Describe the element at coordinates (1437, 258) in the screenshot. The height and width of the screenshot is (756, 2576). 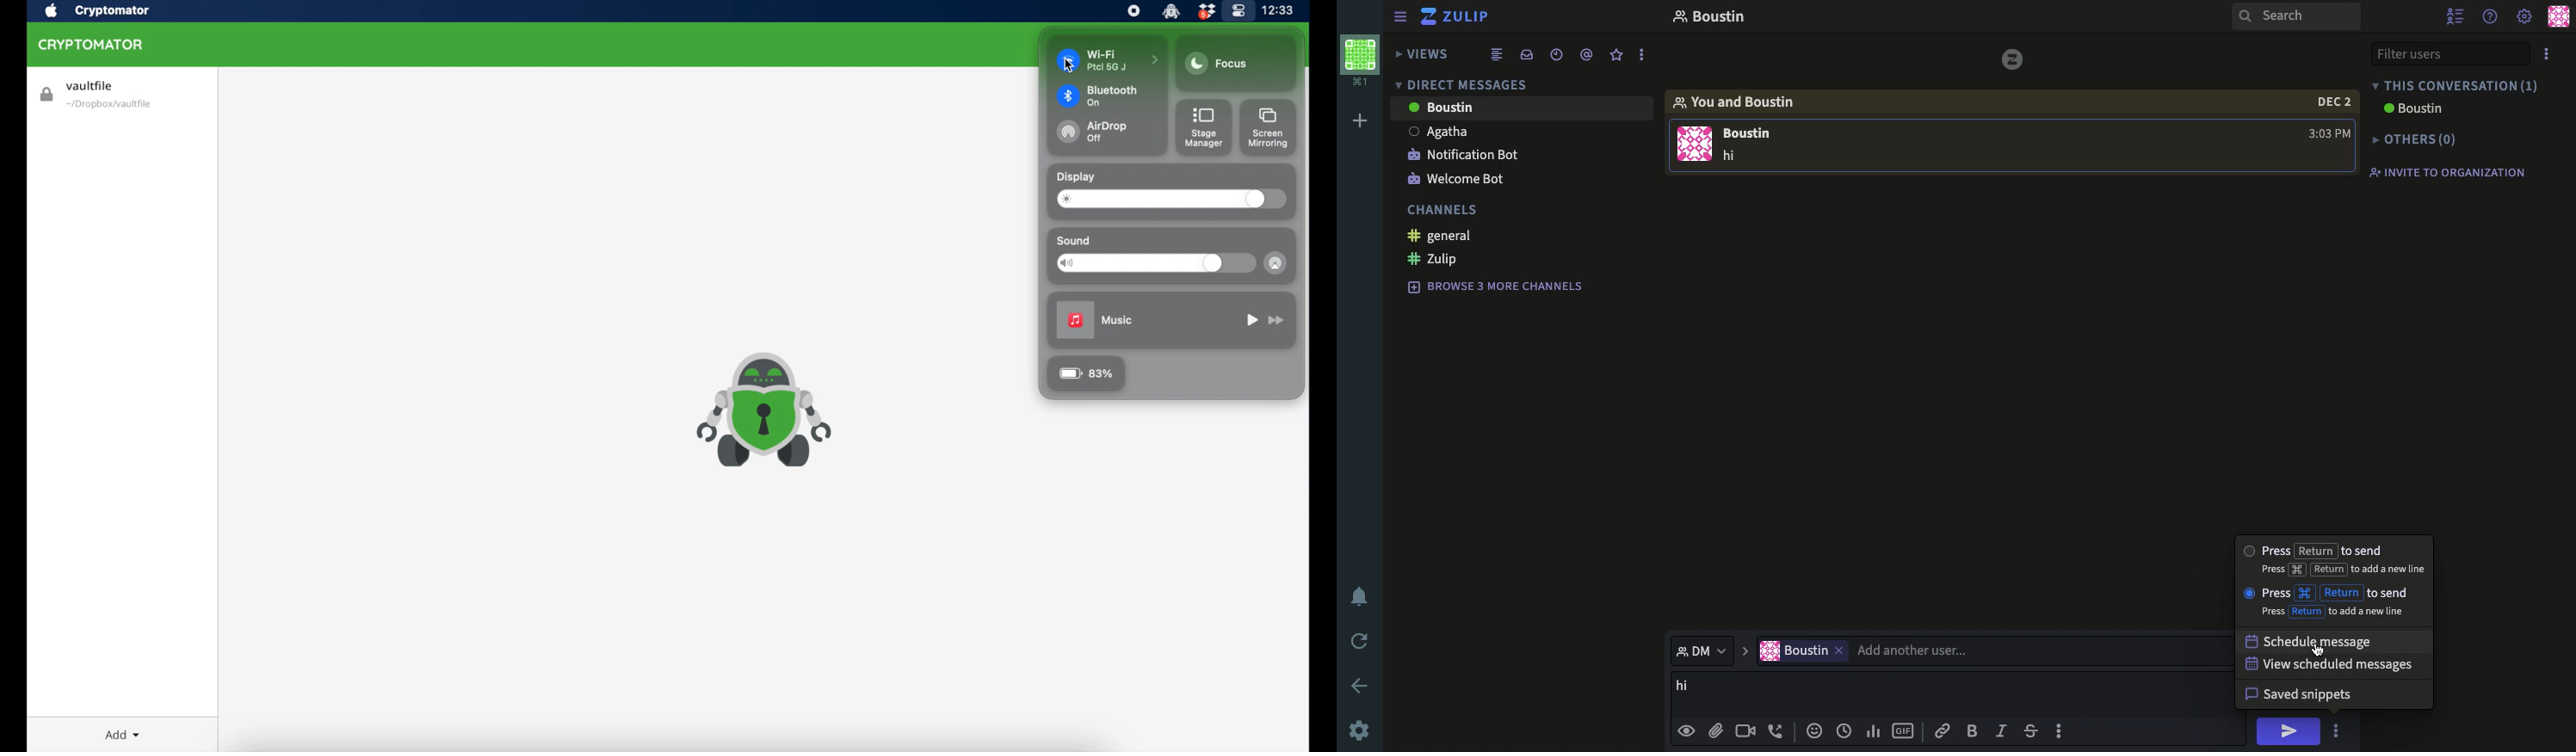
I see `zulip` at that location.